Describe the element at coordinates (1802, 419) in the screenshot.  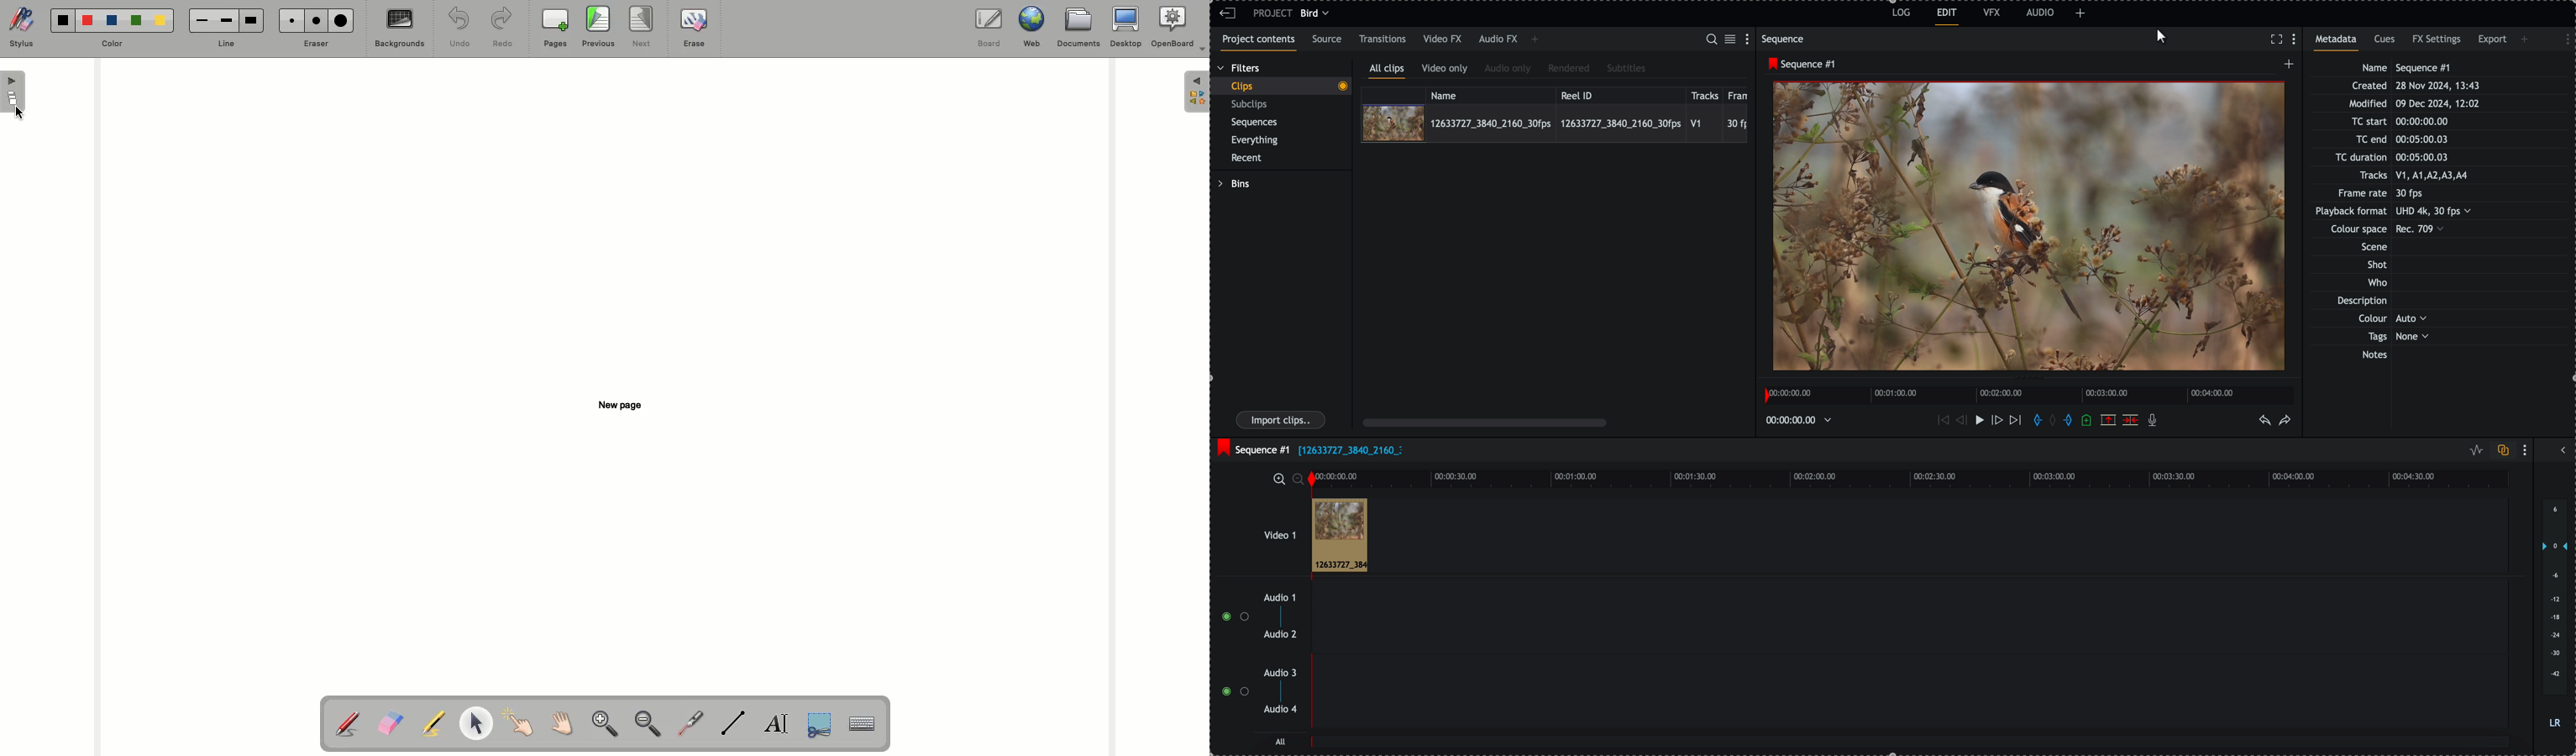
I see `timeline` at that location.